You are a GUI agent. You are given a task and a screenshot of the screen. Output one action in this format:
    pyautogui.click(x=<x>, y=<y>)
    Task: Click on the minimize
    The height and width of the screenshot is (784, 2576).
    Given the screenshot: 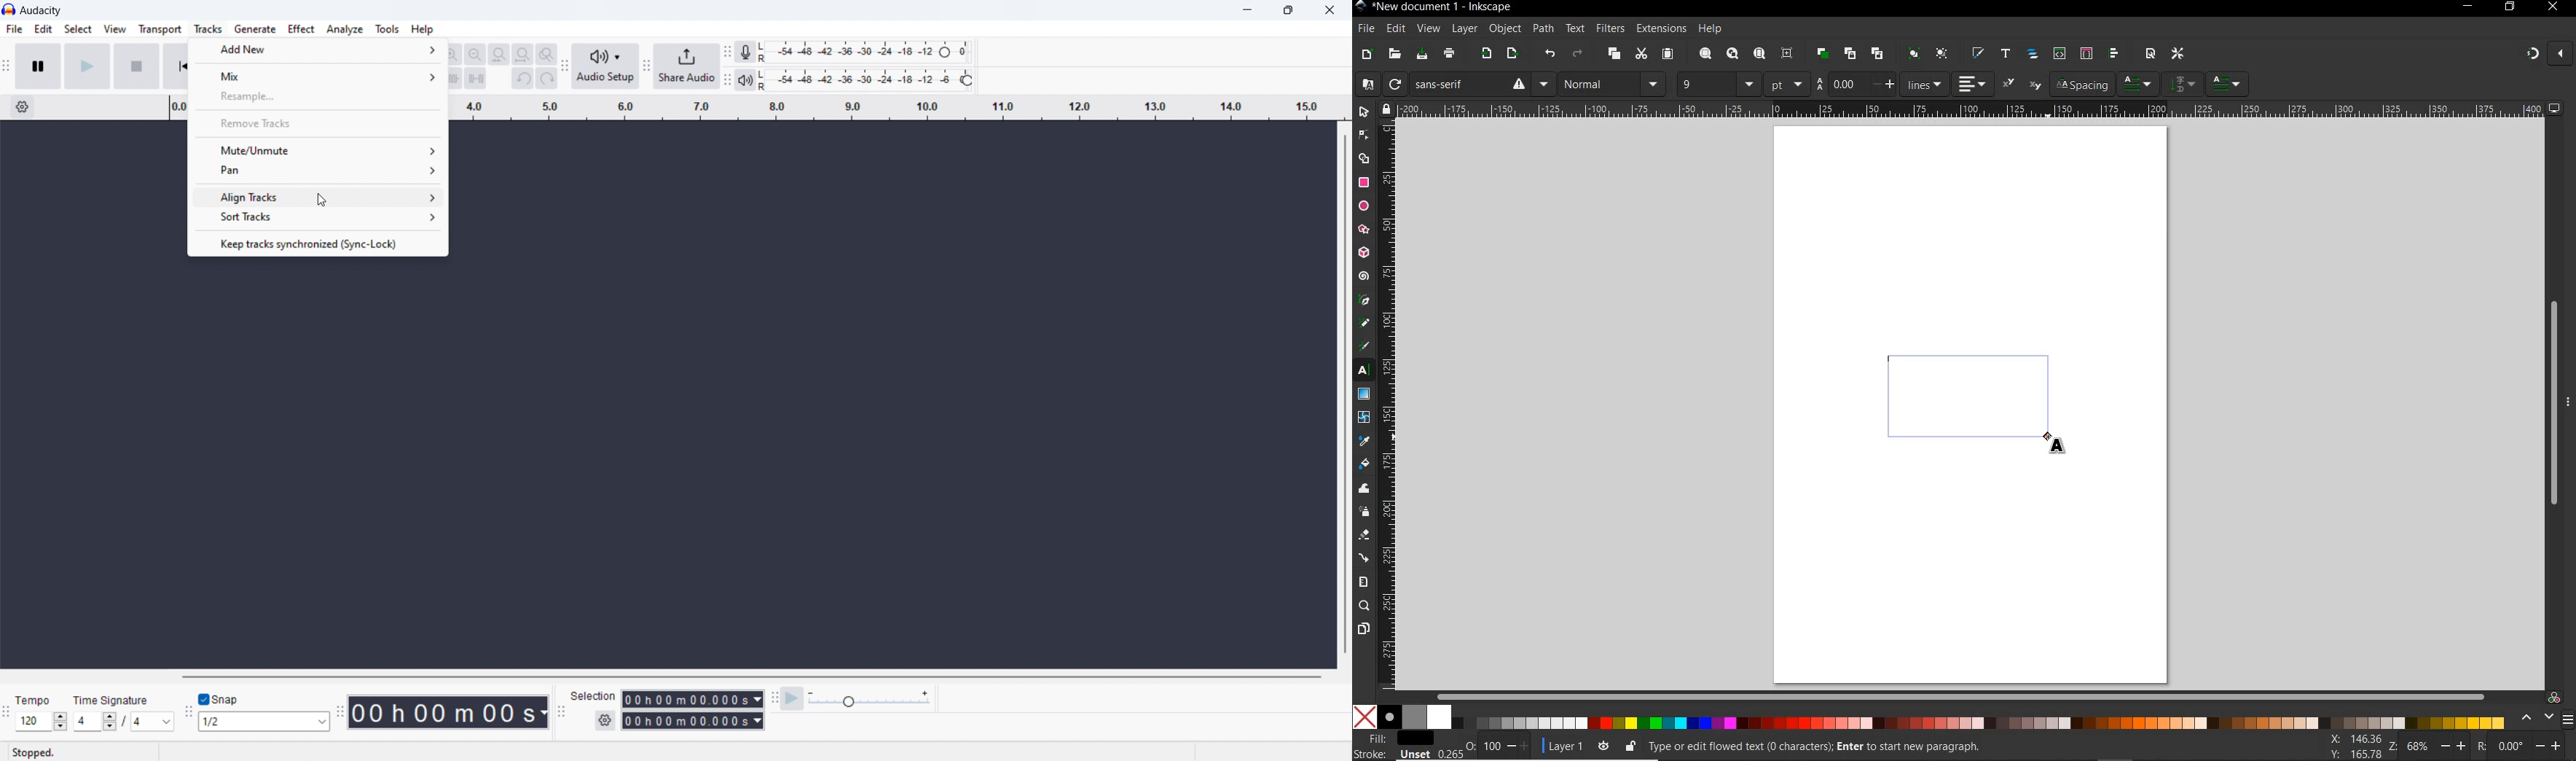 What is the action you would take?
    pyautogui.click(x=1244, y=11)
    